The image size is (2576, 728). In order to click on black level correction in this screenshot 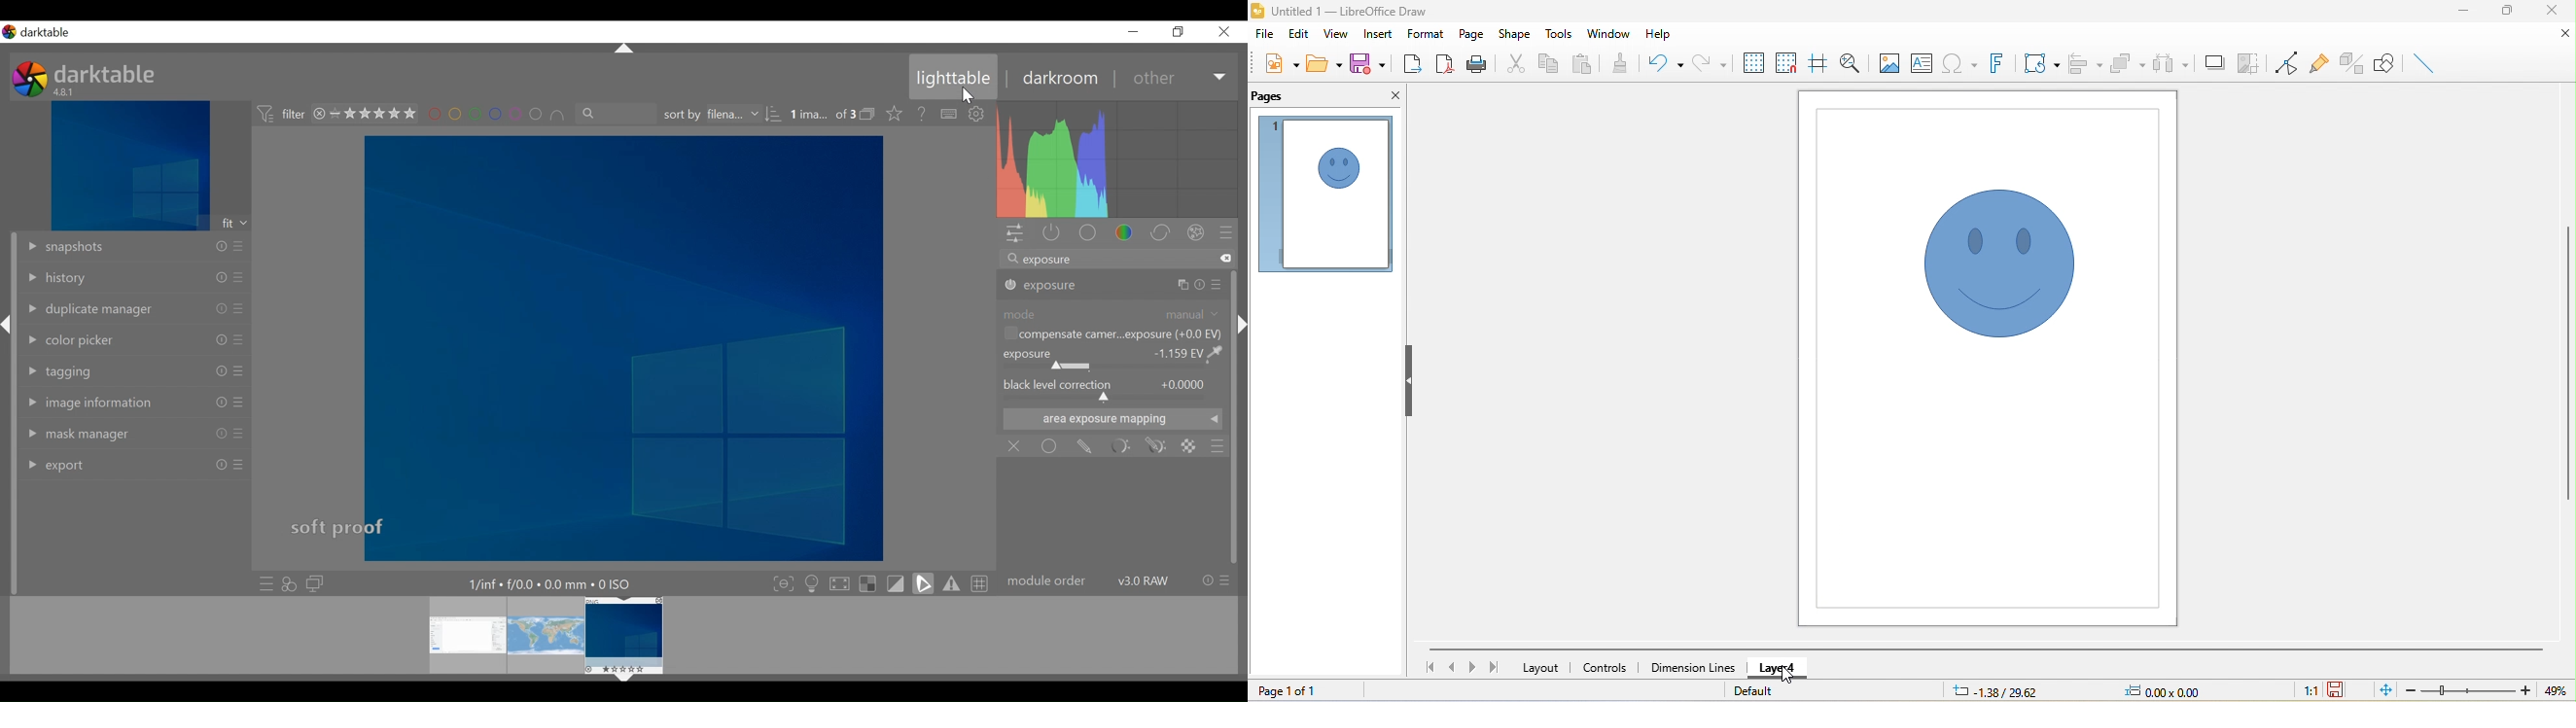, I will do `click(1112, 399)`.